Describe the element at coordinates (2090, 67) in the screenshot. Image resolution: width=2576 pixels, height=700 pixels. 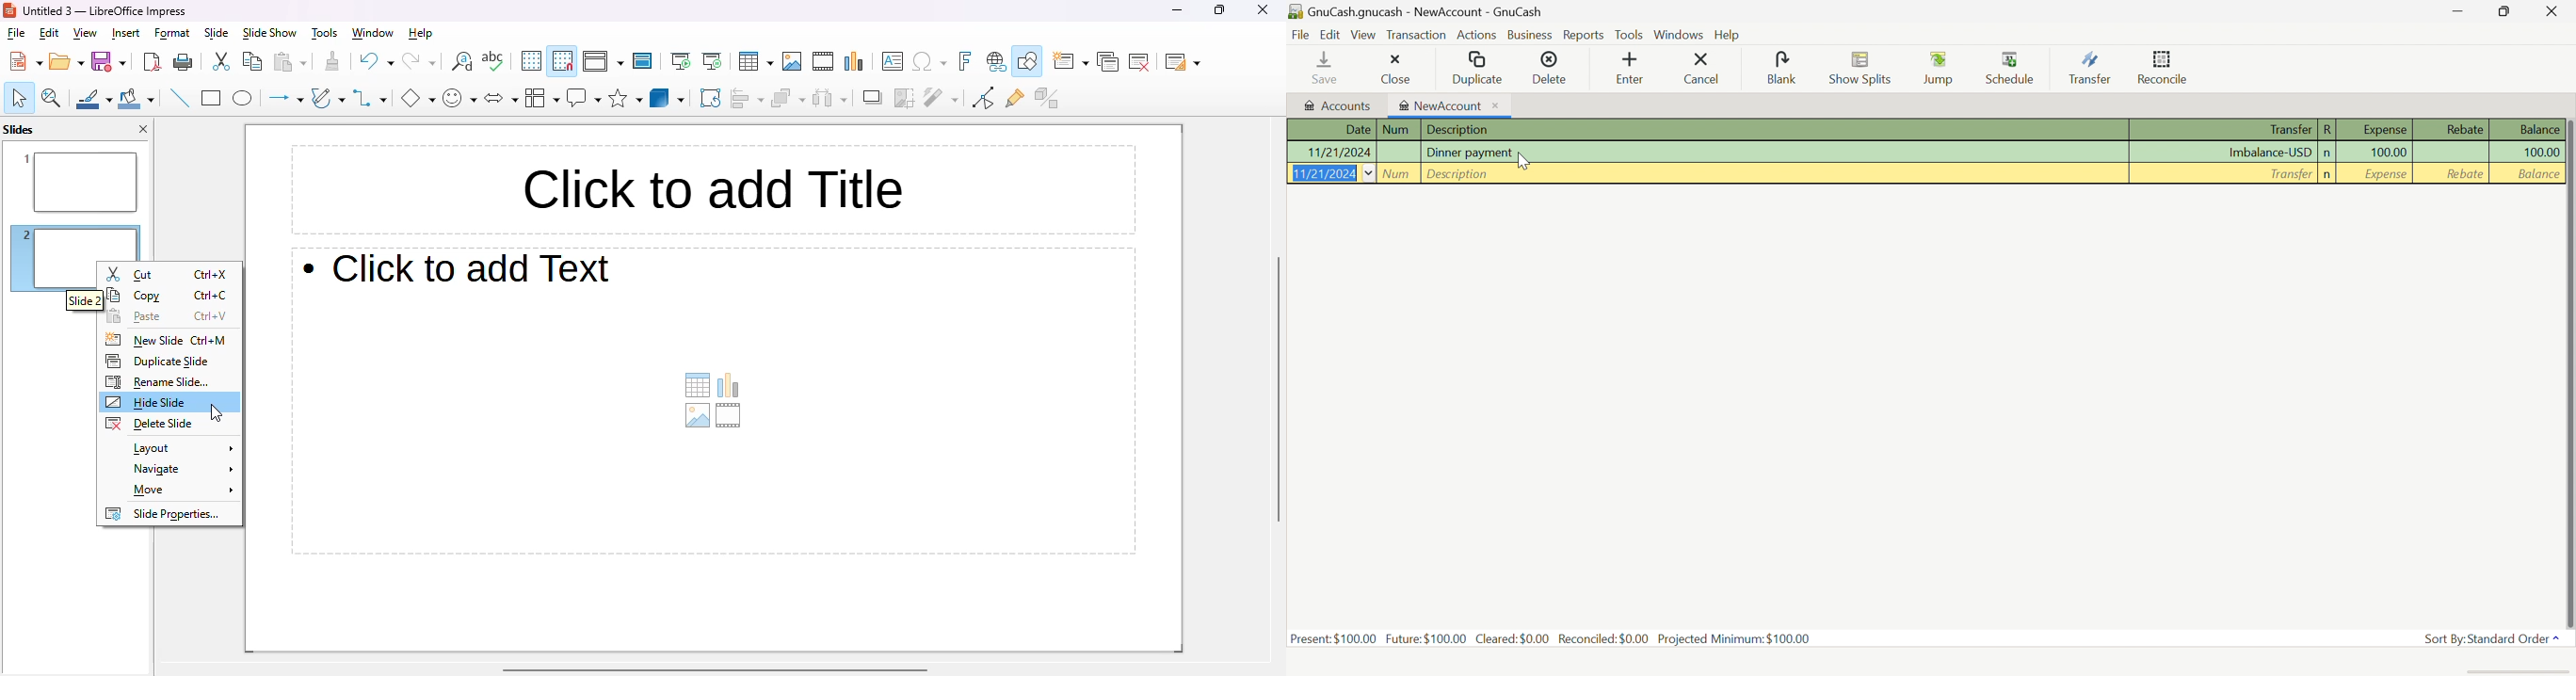
I see `Transfer` at that location.